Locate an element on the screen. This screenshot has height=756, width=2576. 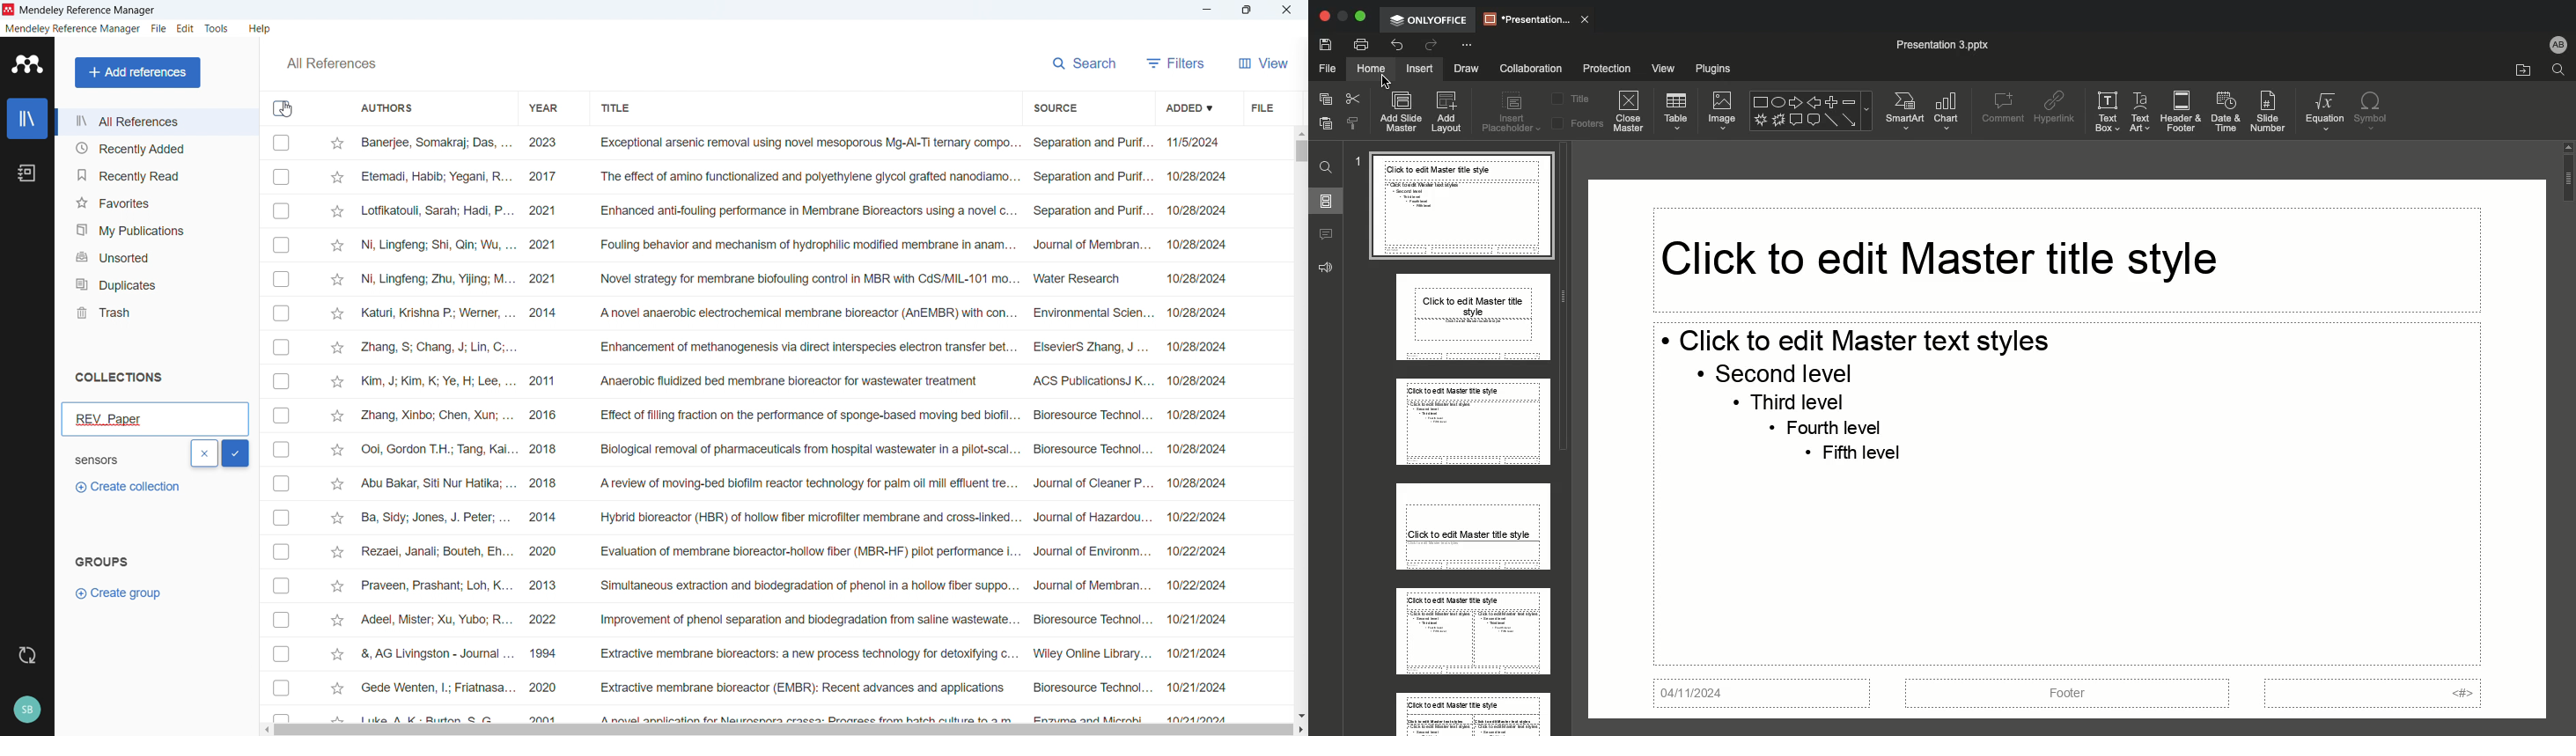
Source is located at coordinates (1056, 106).